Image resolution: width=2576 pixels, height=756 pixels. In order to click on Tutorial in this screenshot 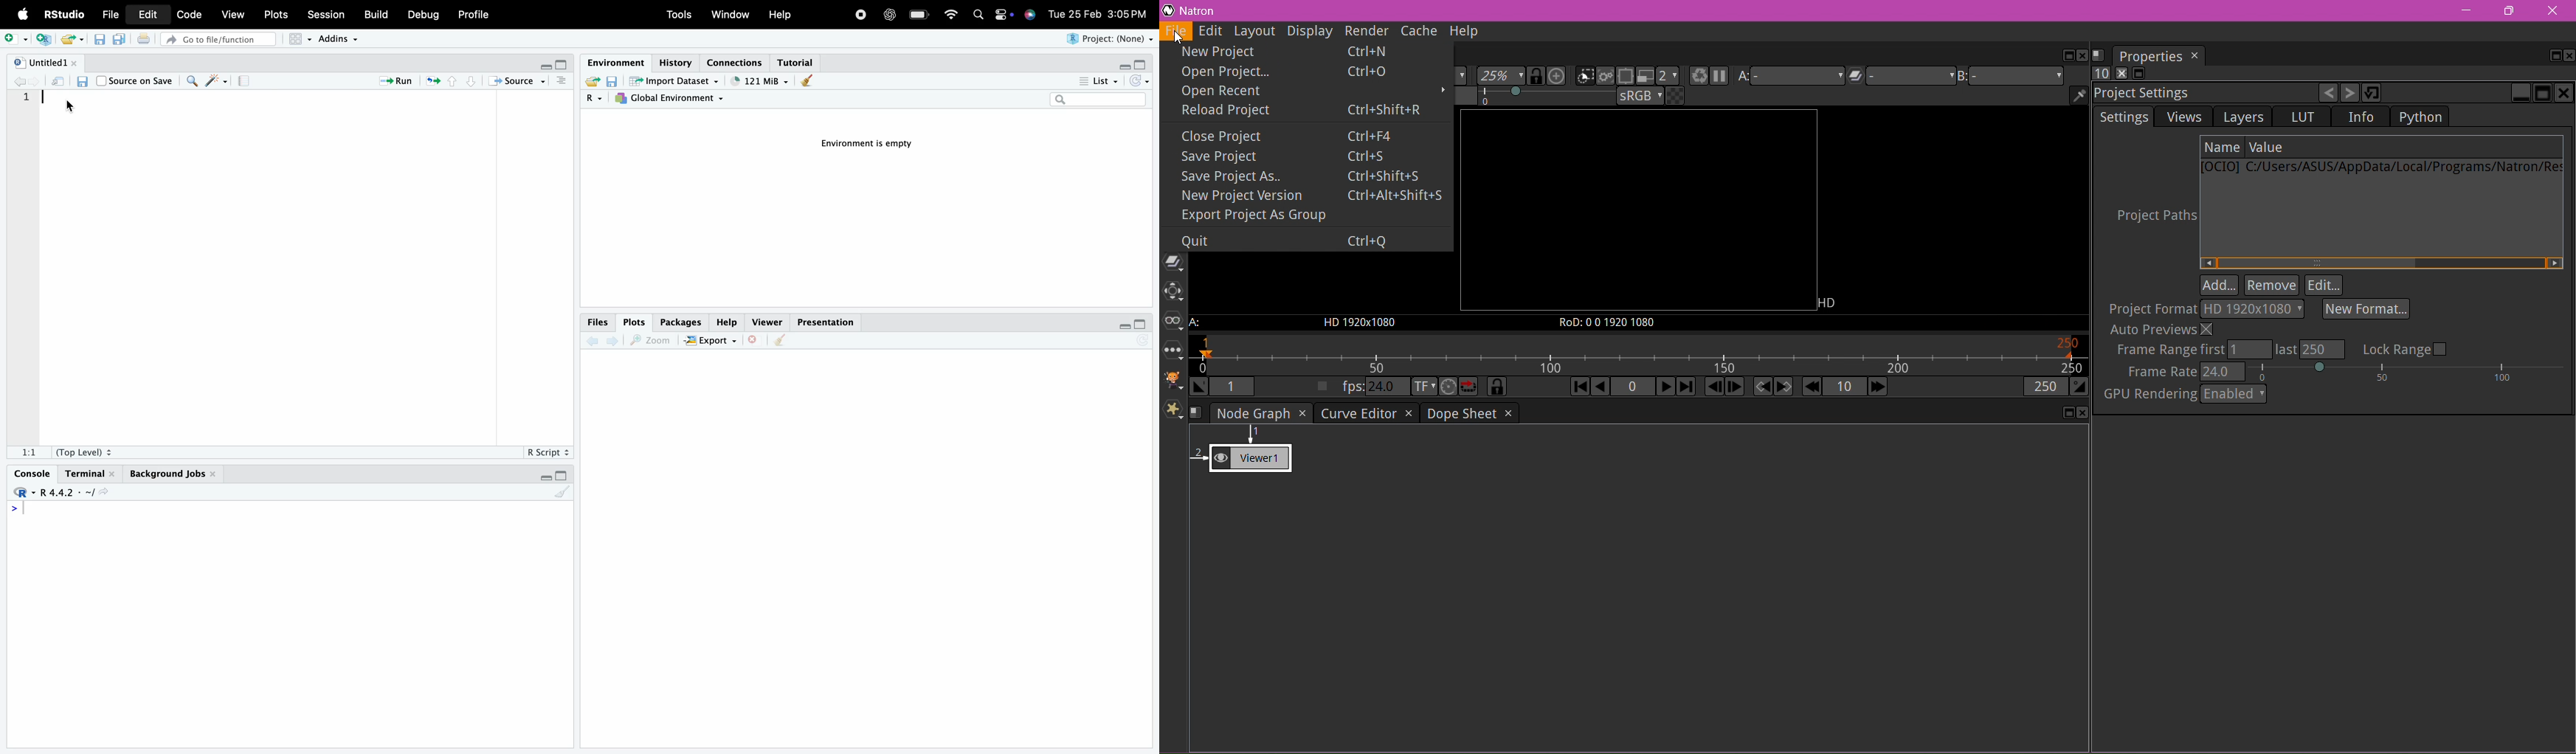, I will do `click(799, 61)`.